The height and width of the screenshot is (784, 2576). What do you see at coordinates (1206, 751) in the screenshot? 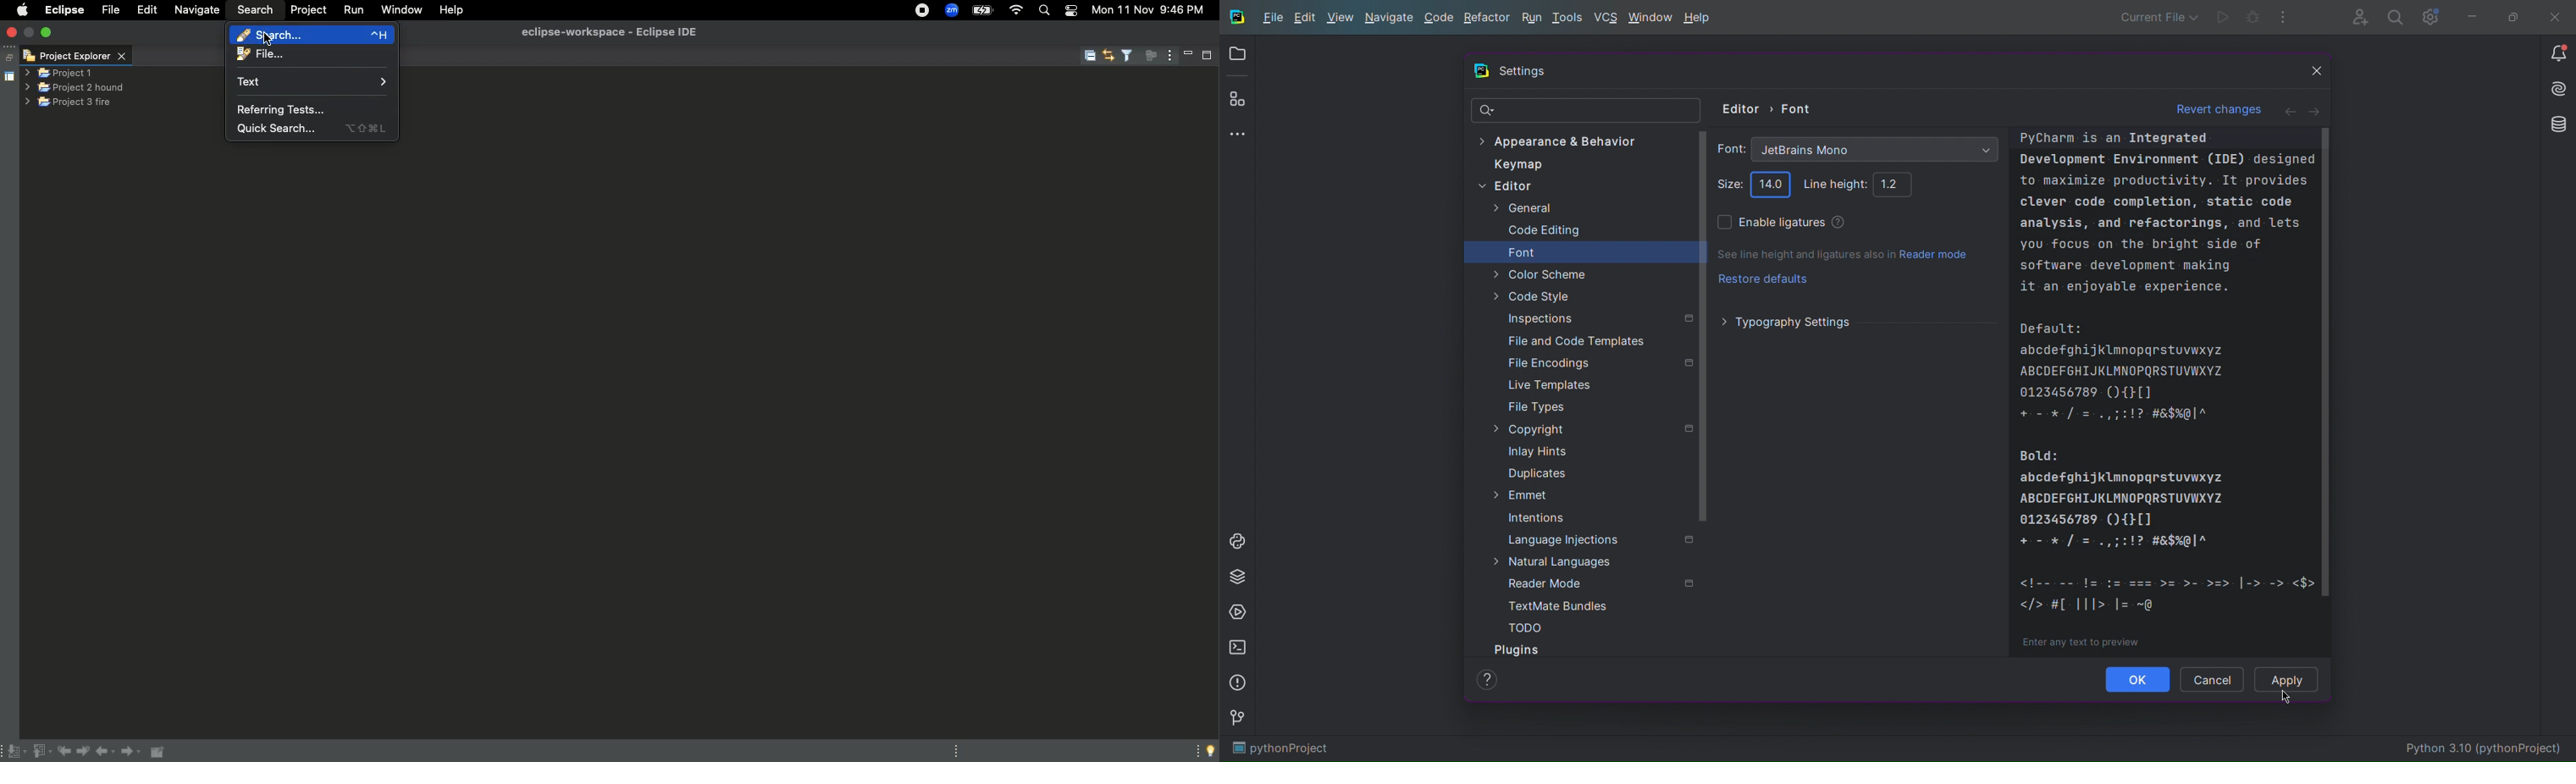
I see `Tip of the day` at bounding box center [1206, 751].